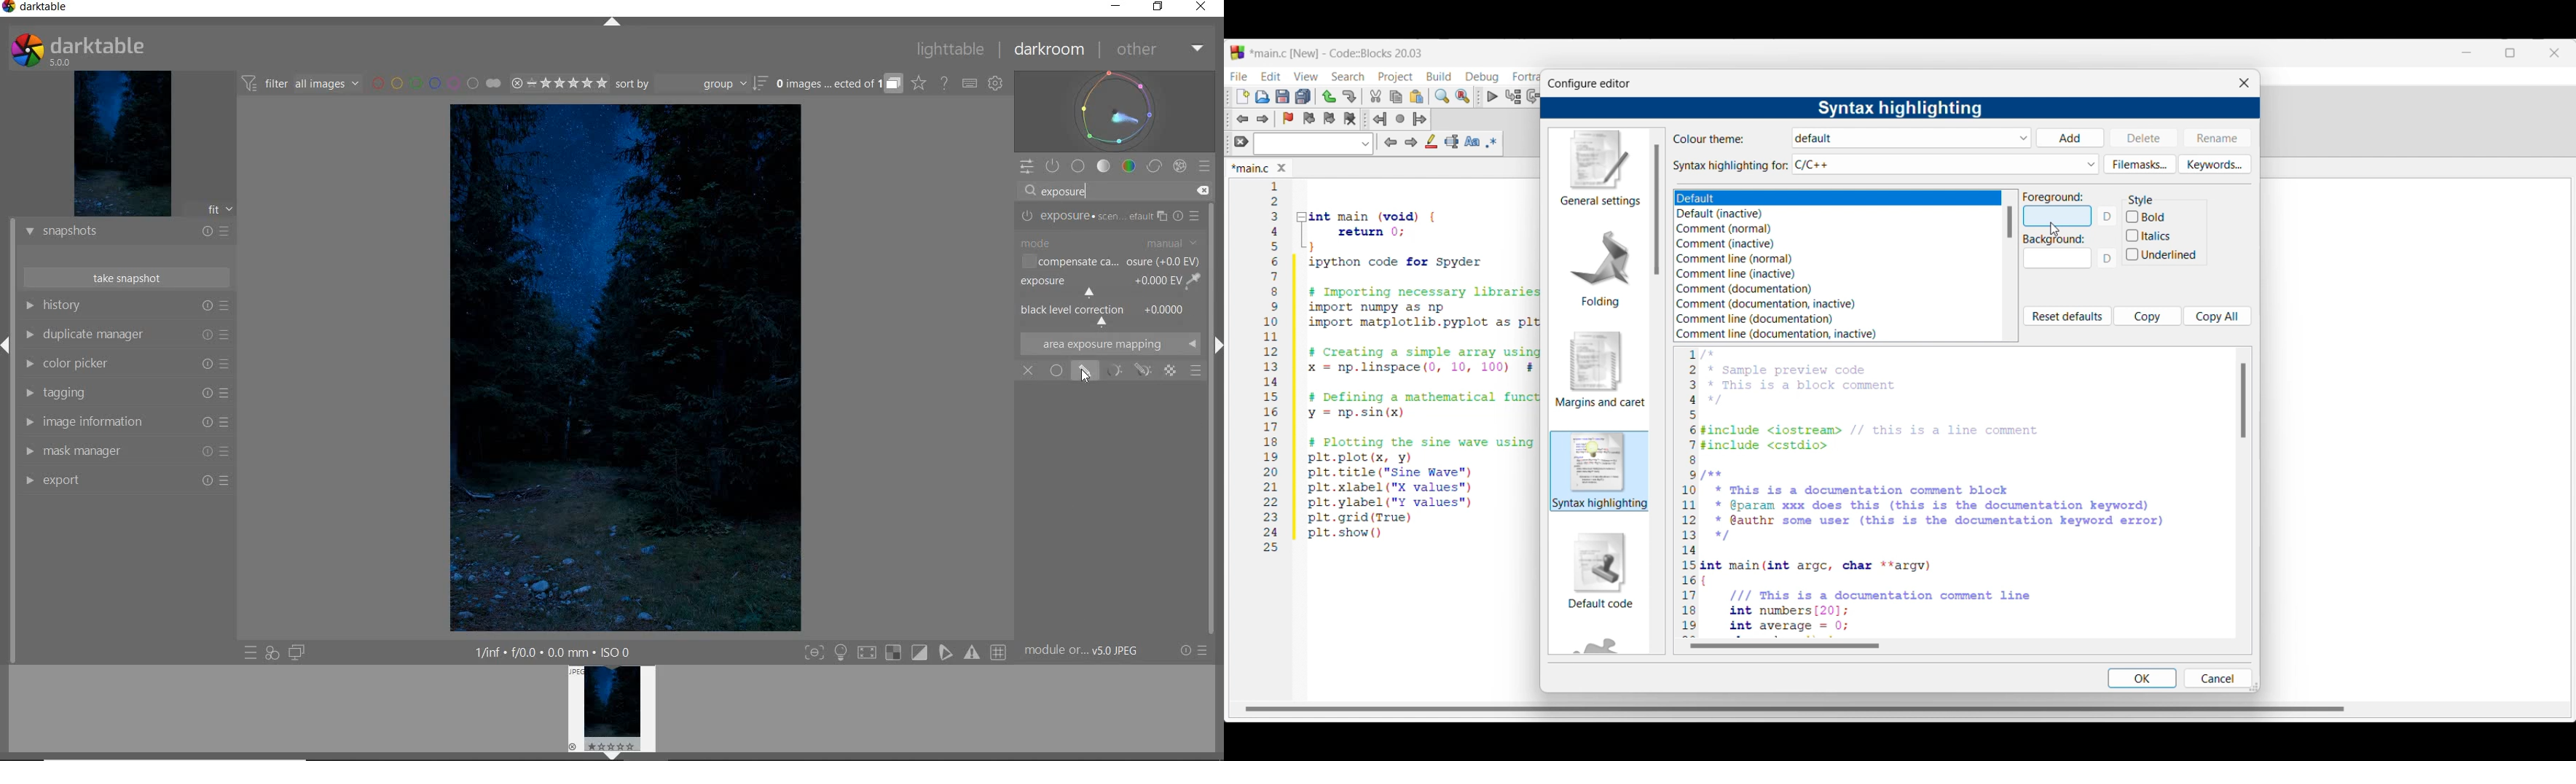  What do you see at coordinates (2215, 164) in the screenshot?
I see `Keywords` at bounding box center [2215, 164].